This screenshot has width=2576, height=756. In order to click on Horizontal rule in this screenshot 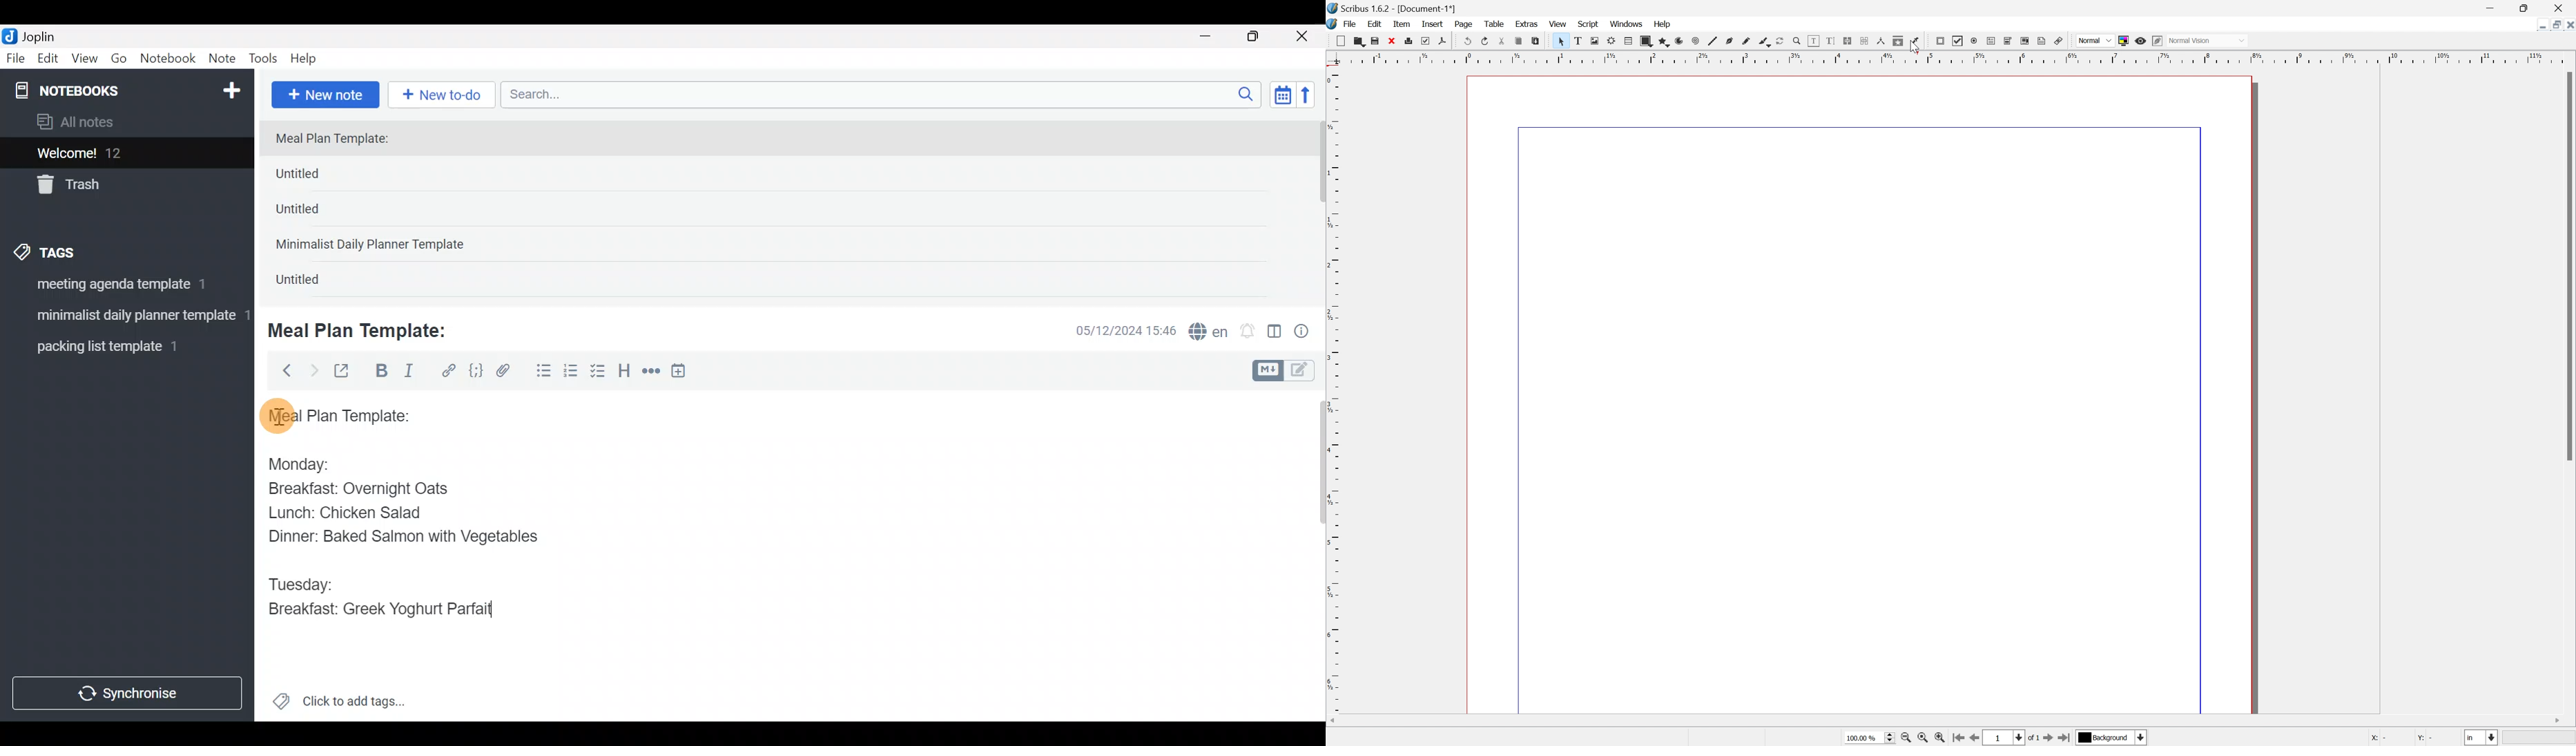, I will do `click(651, 372)`.